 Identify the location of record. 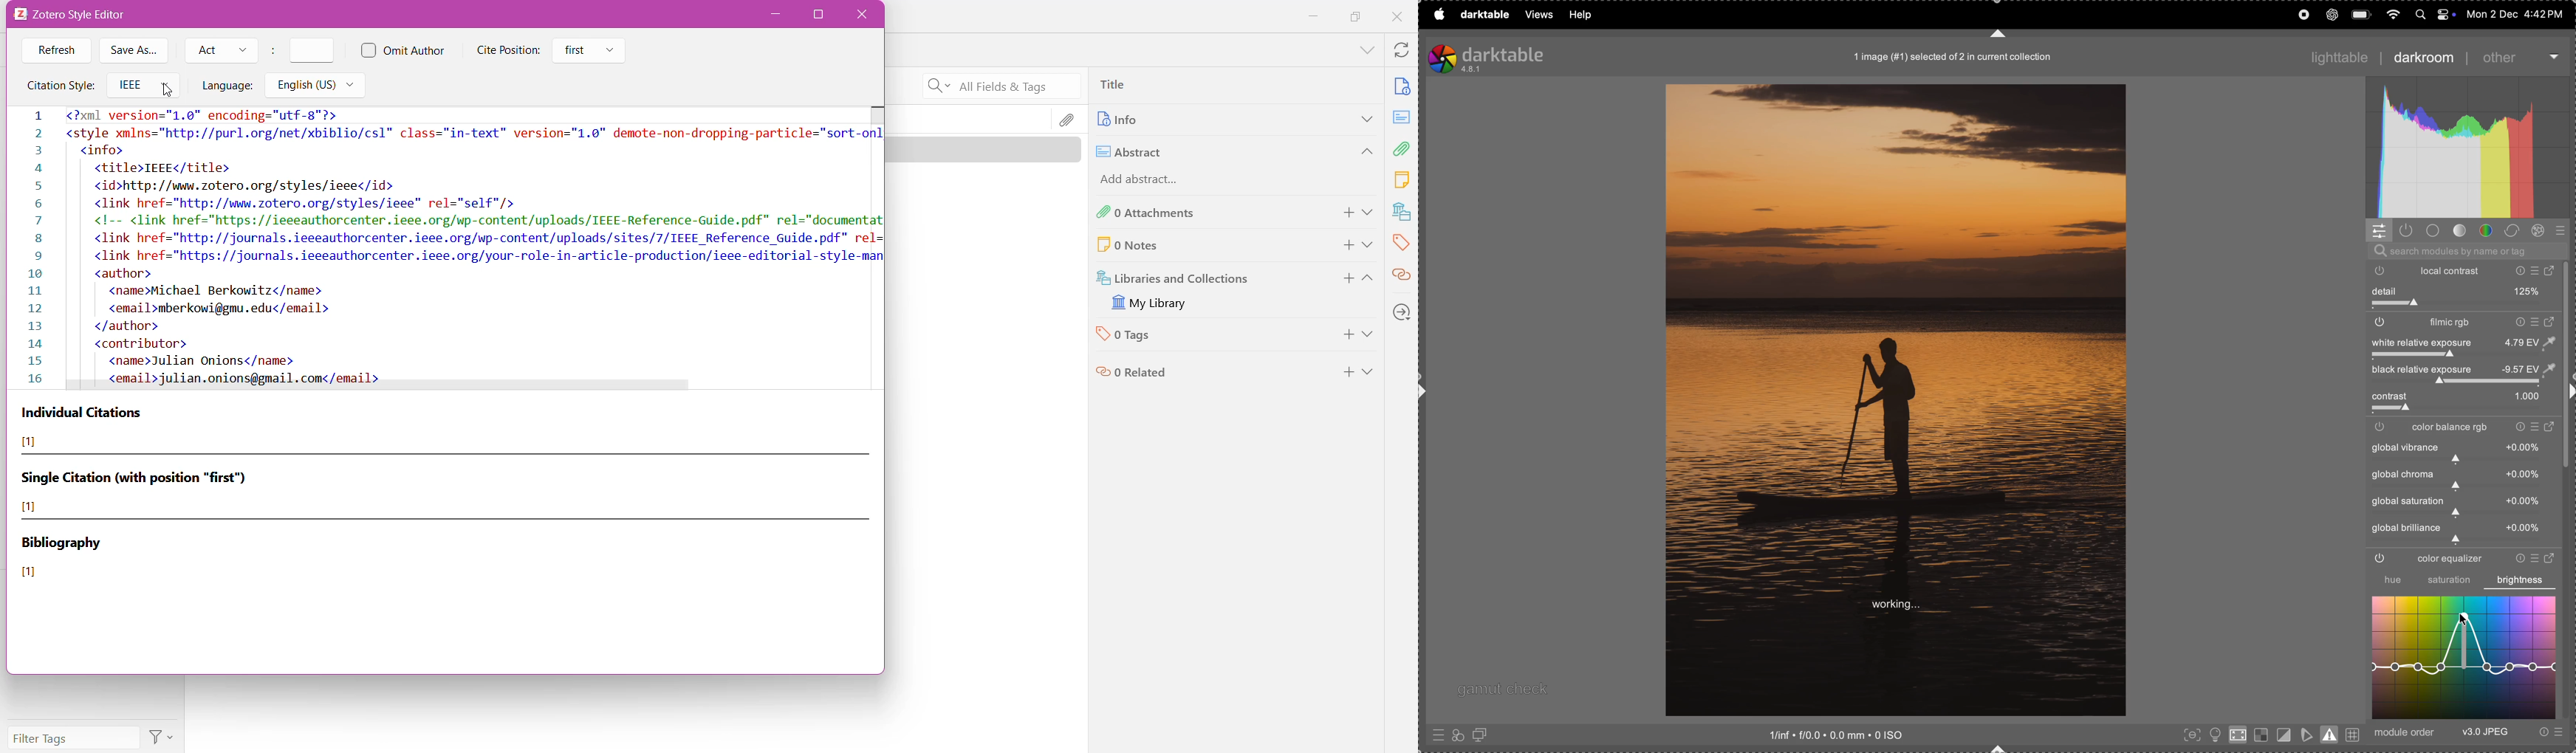
(2302, 14).